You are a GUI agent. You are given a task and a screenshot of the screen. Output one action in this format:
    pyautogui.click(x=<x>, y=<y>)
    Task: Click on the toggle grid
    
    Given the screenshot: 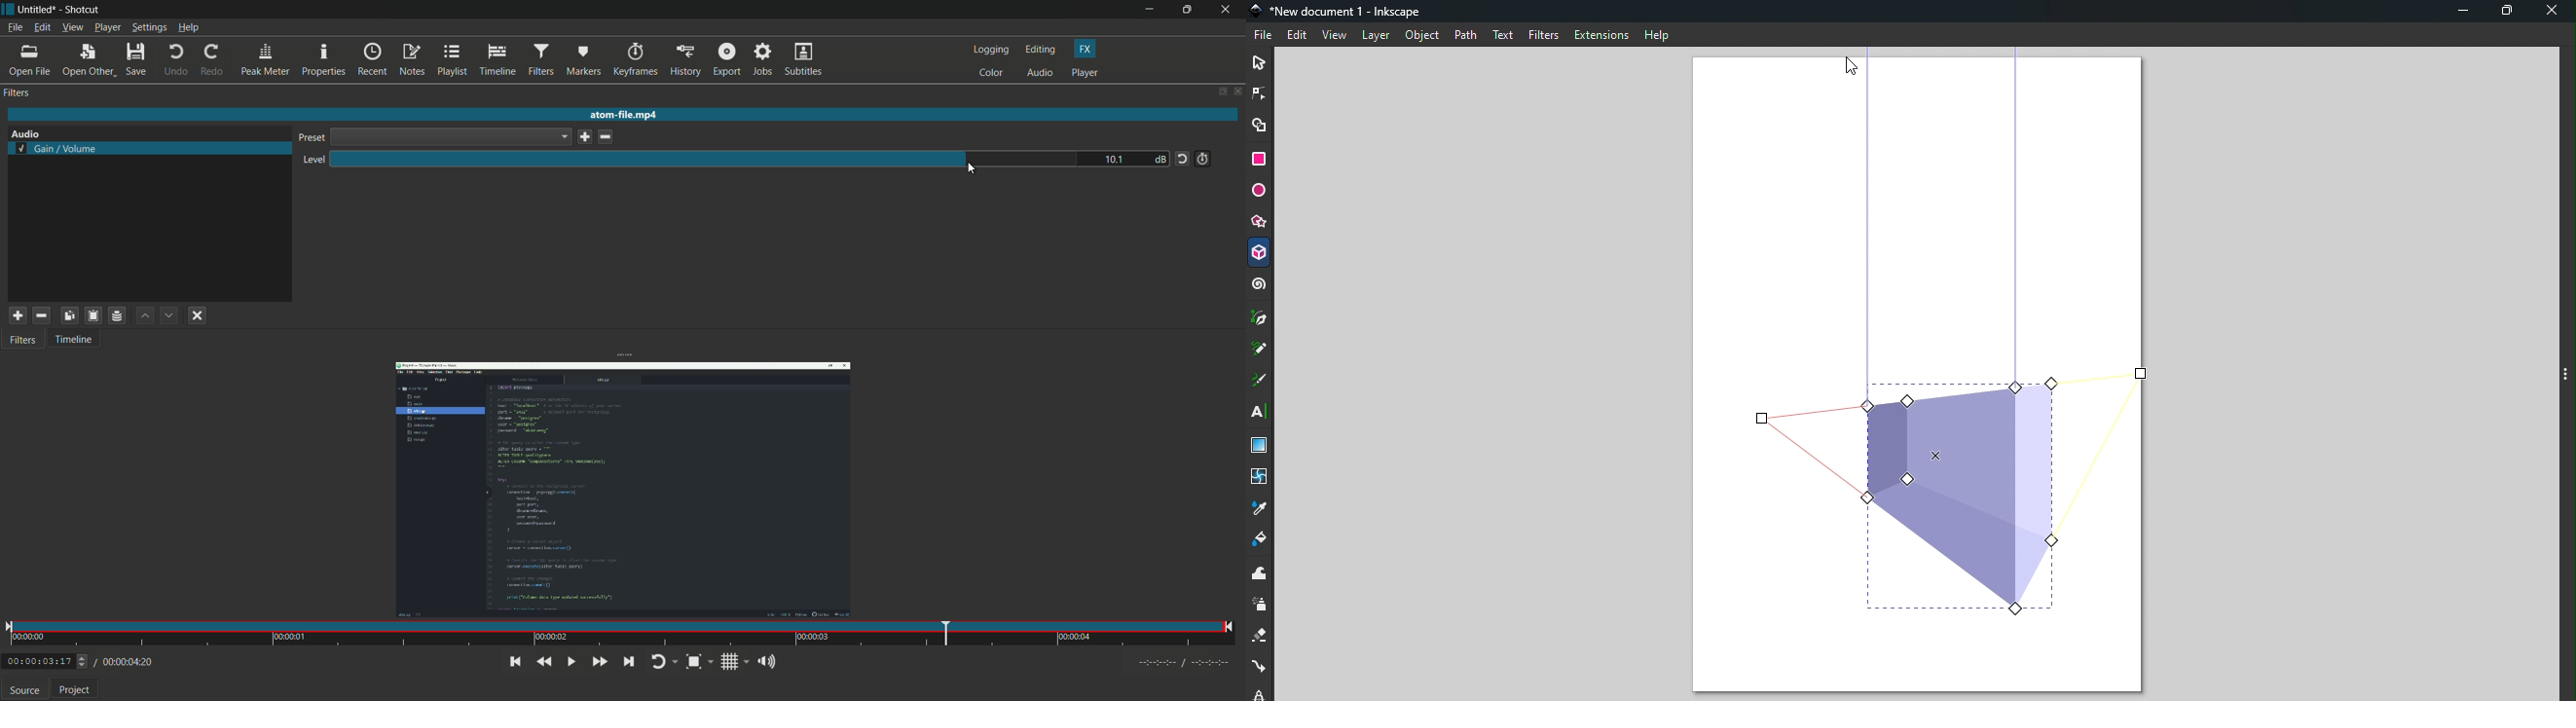 What is the action you would take?
    pyautogui.click(x=735, y=663)
    